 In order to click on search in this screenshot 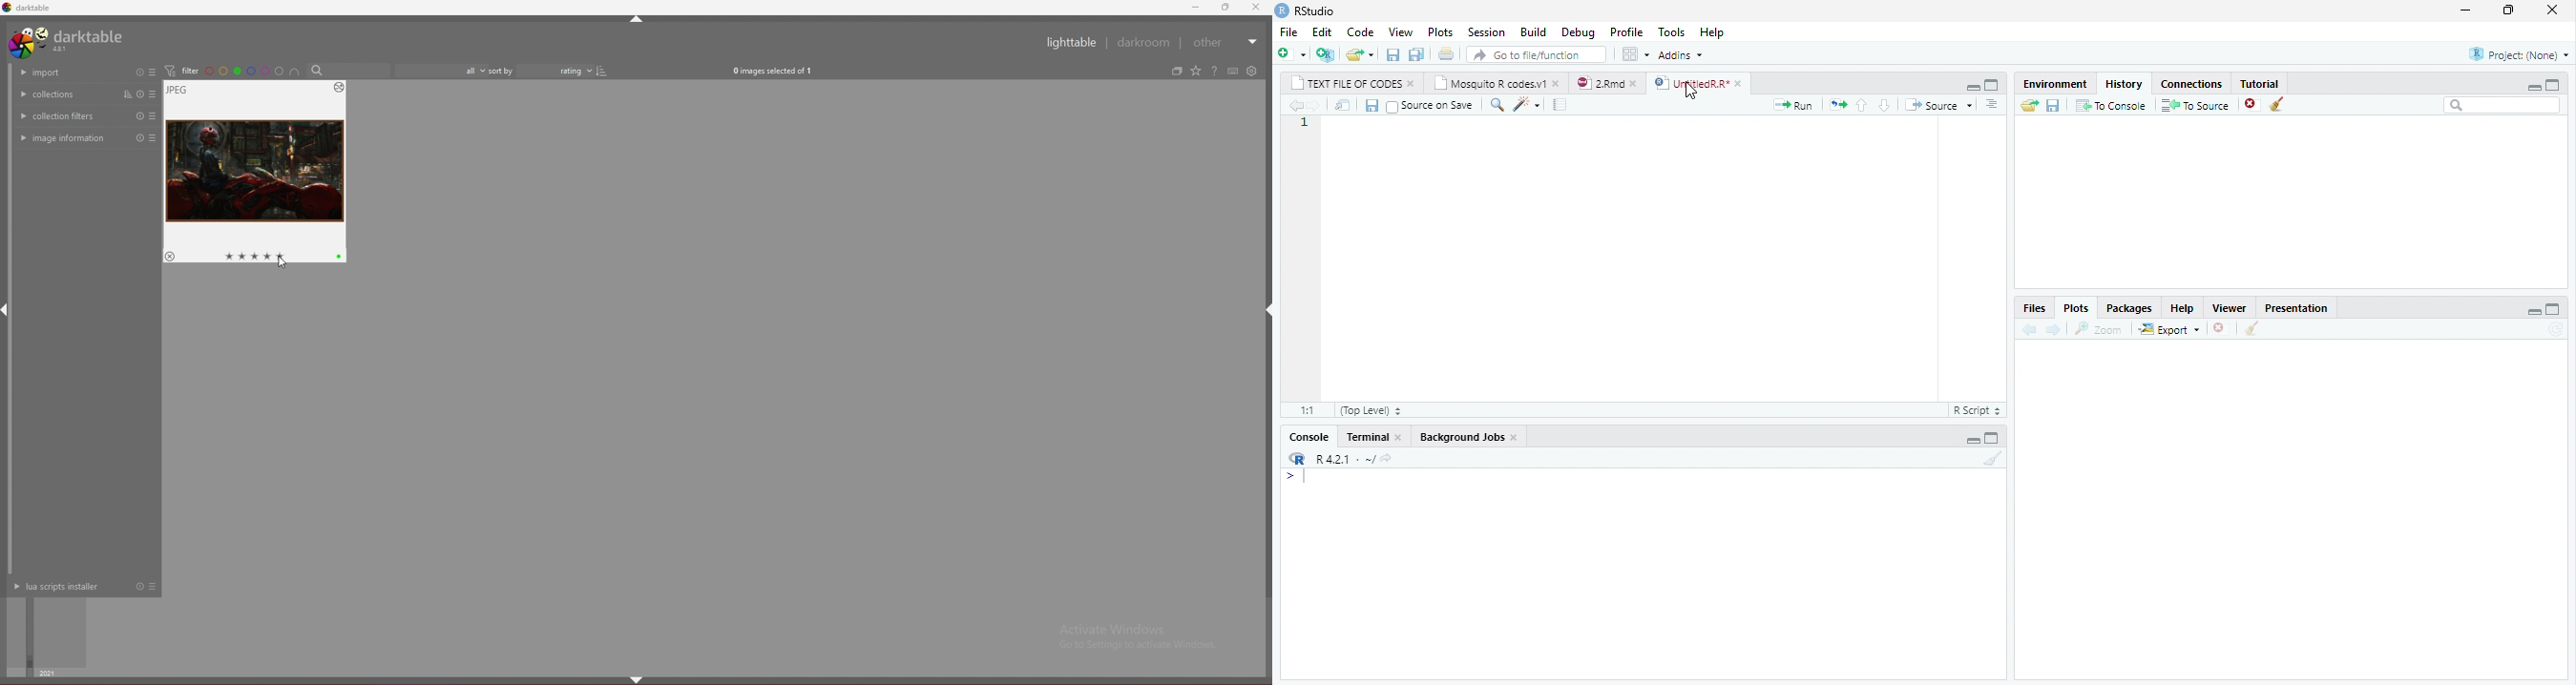, I will do `click(2500, 106)`.